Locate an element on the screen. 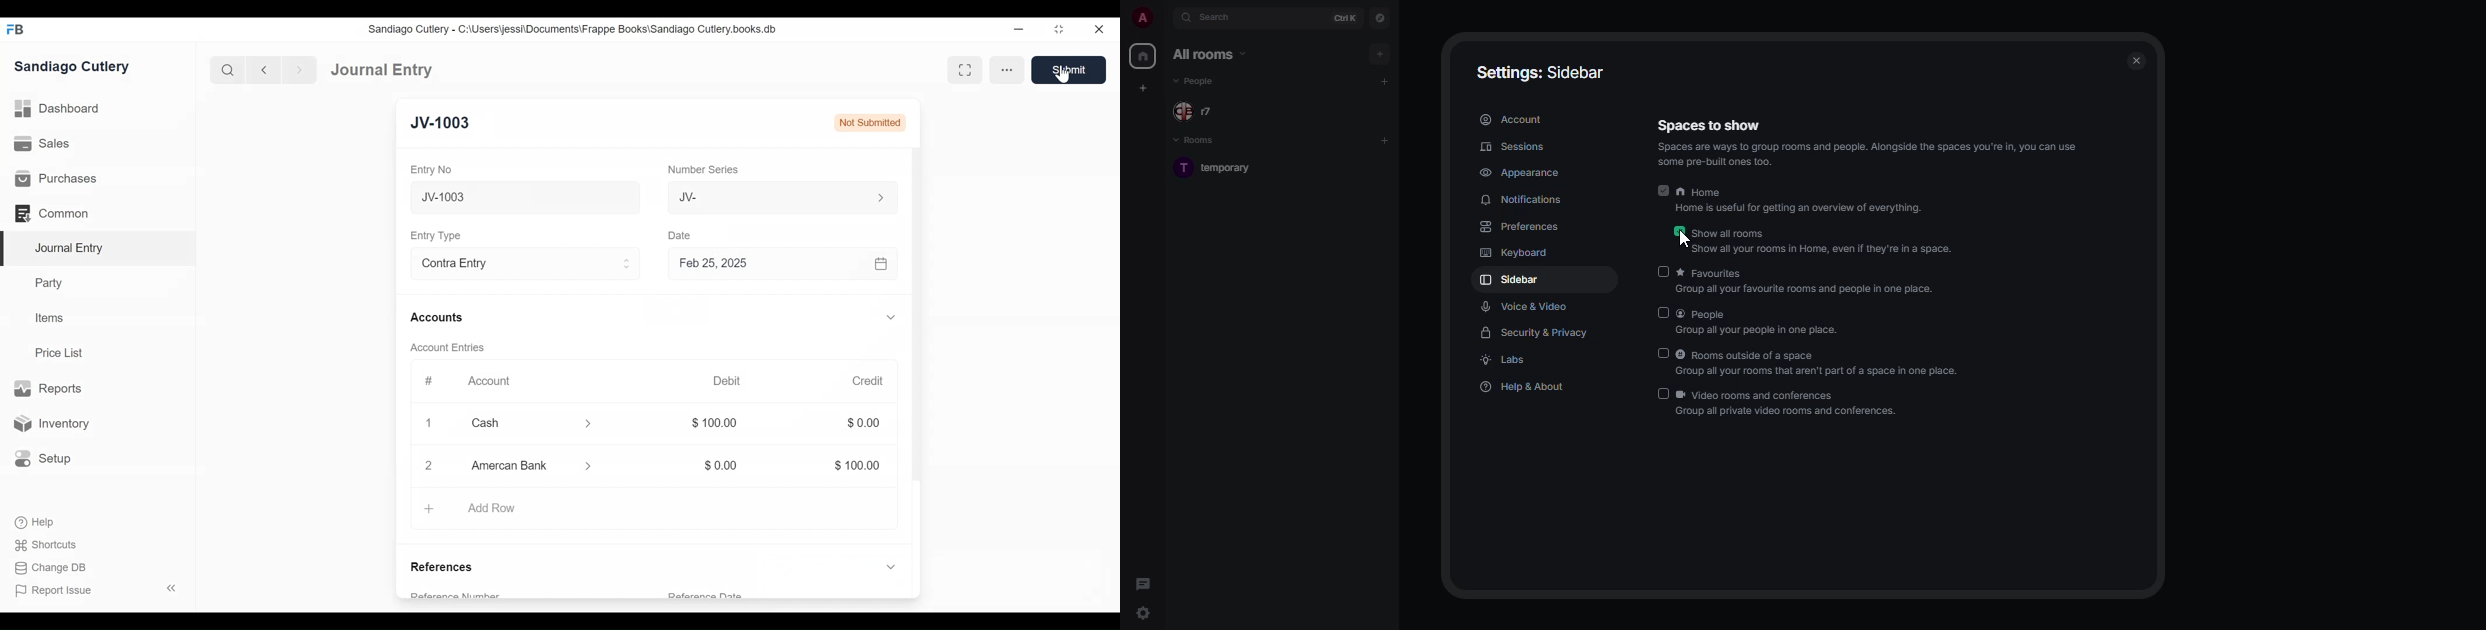 The image size is (2492, 644). enabled is located at coordinates (1663, 190).